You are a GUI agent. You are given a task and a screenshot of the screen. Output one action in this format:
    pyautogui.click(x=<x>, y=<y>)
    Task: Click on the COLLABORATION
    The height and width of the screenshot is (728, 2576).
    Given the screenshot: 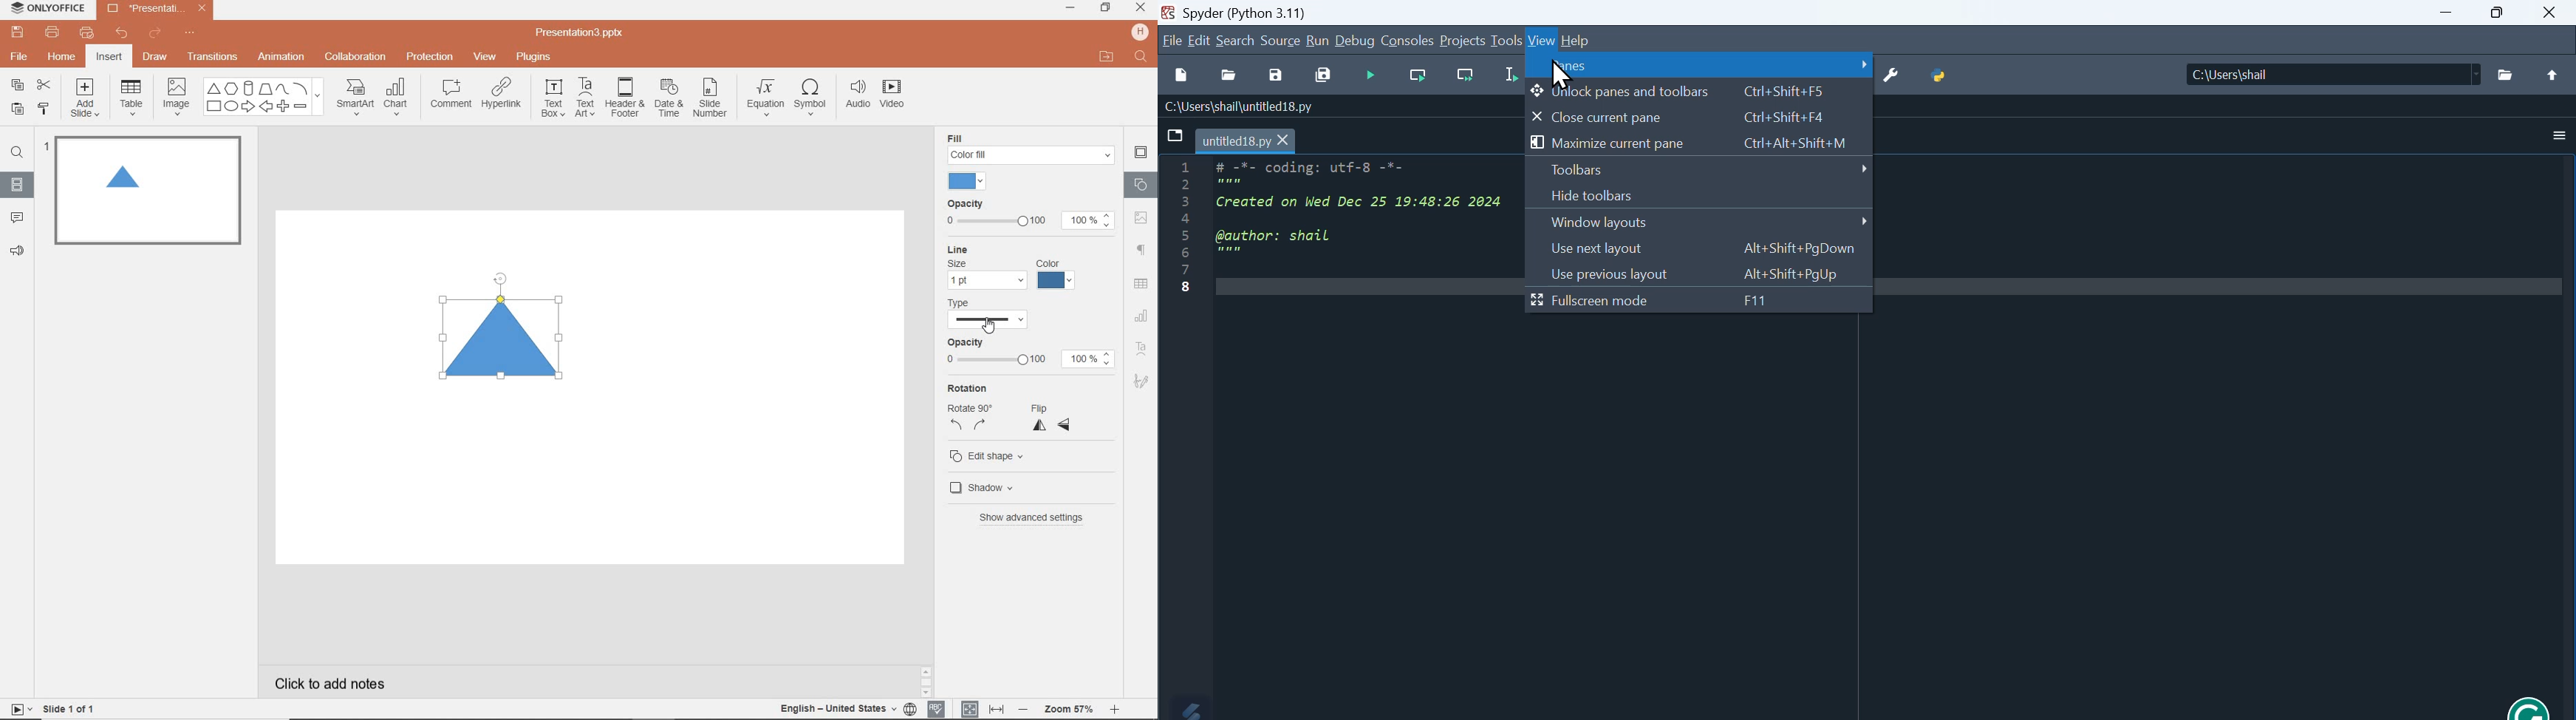 What is the action you would take?
    pyautogui.click(x=360, y=58)
    